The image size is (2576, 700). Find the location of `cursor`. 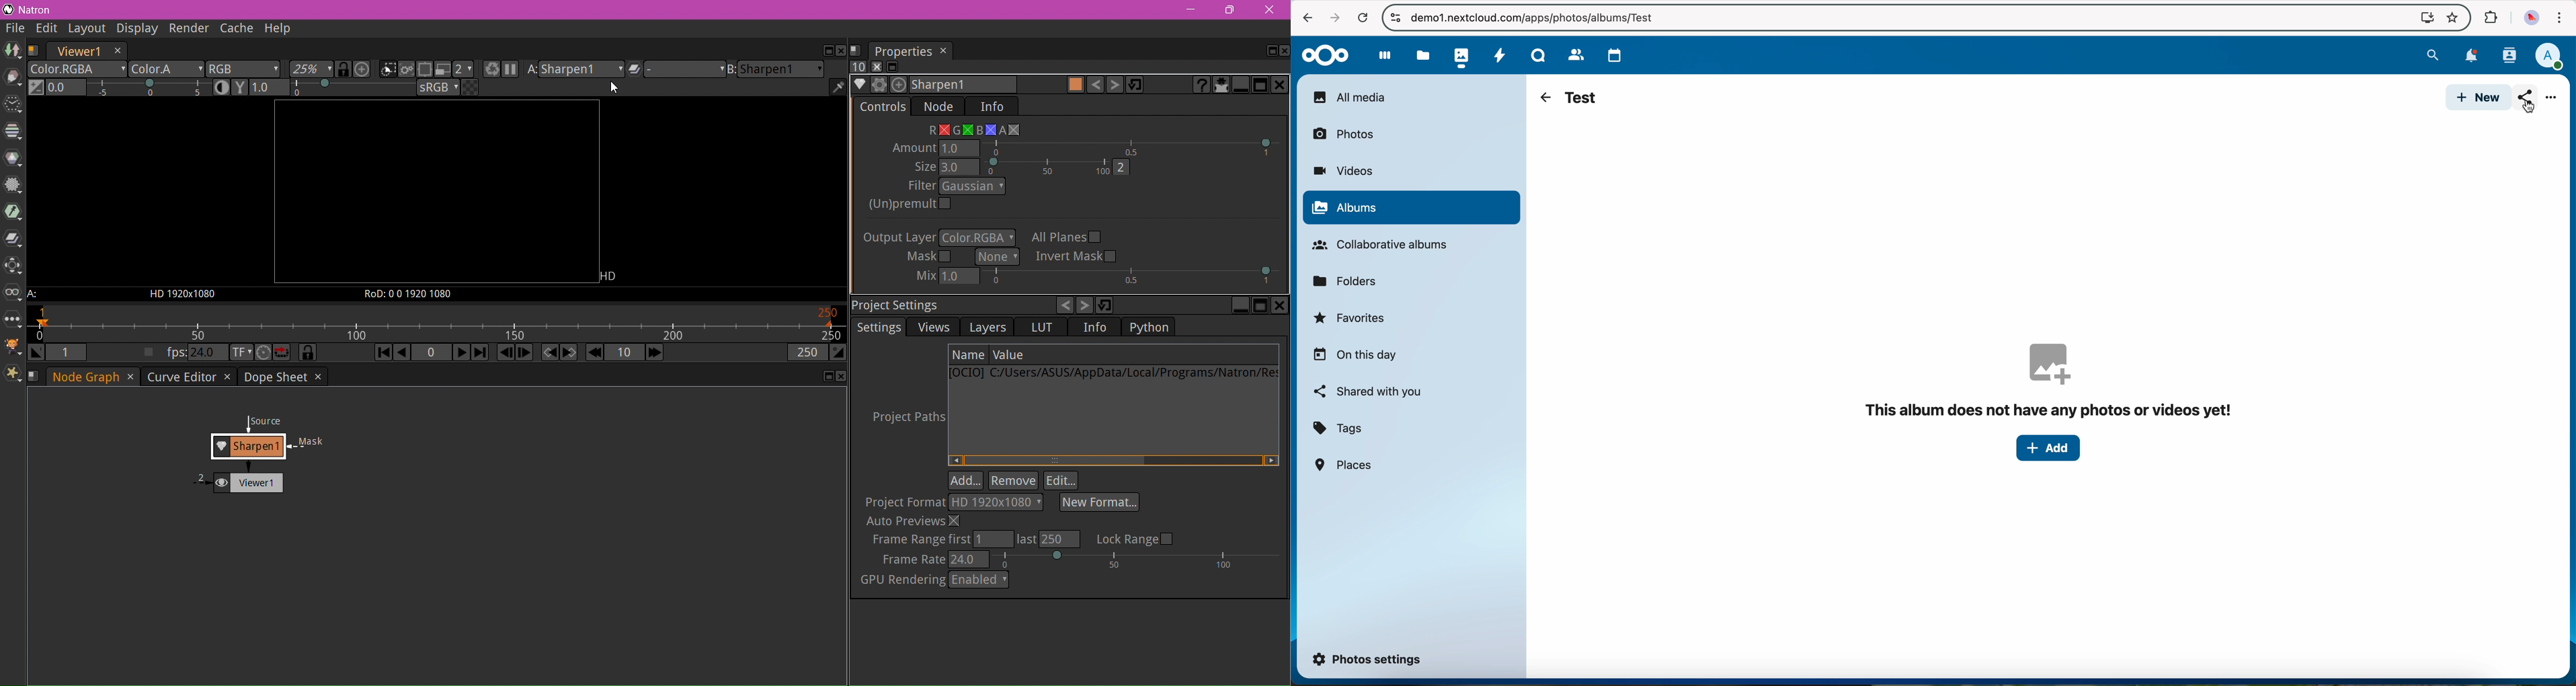

cursor is located at coordinates (2528, 108).